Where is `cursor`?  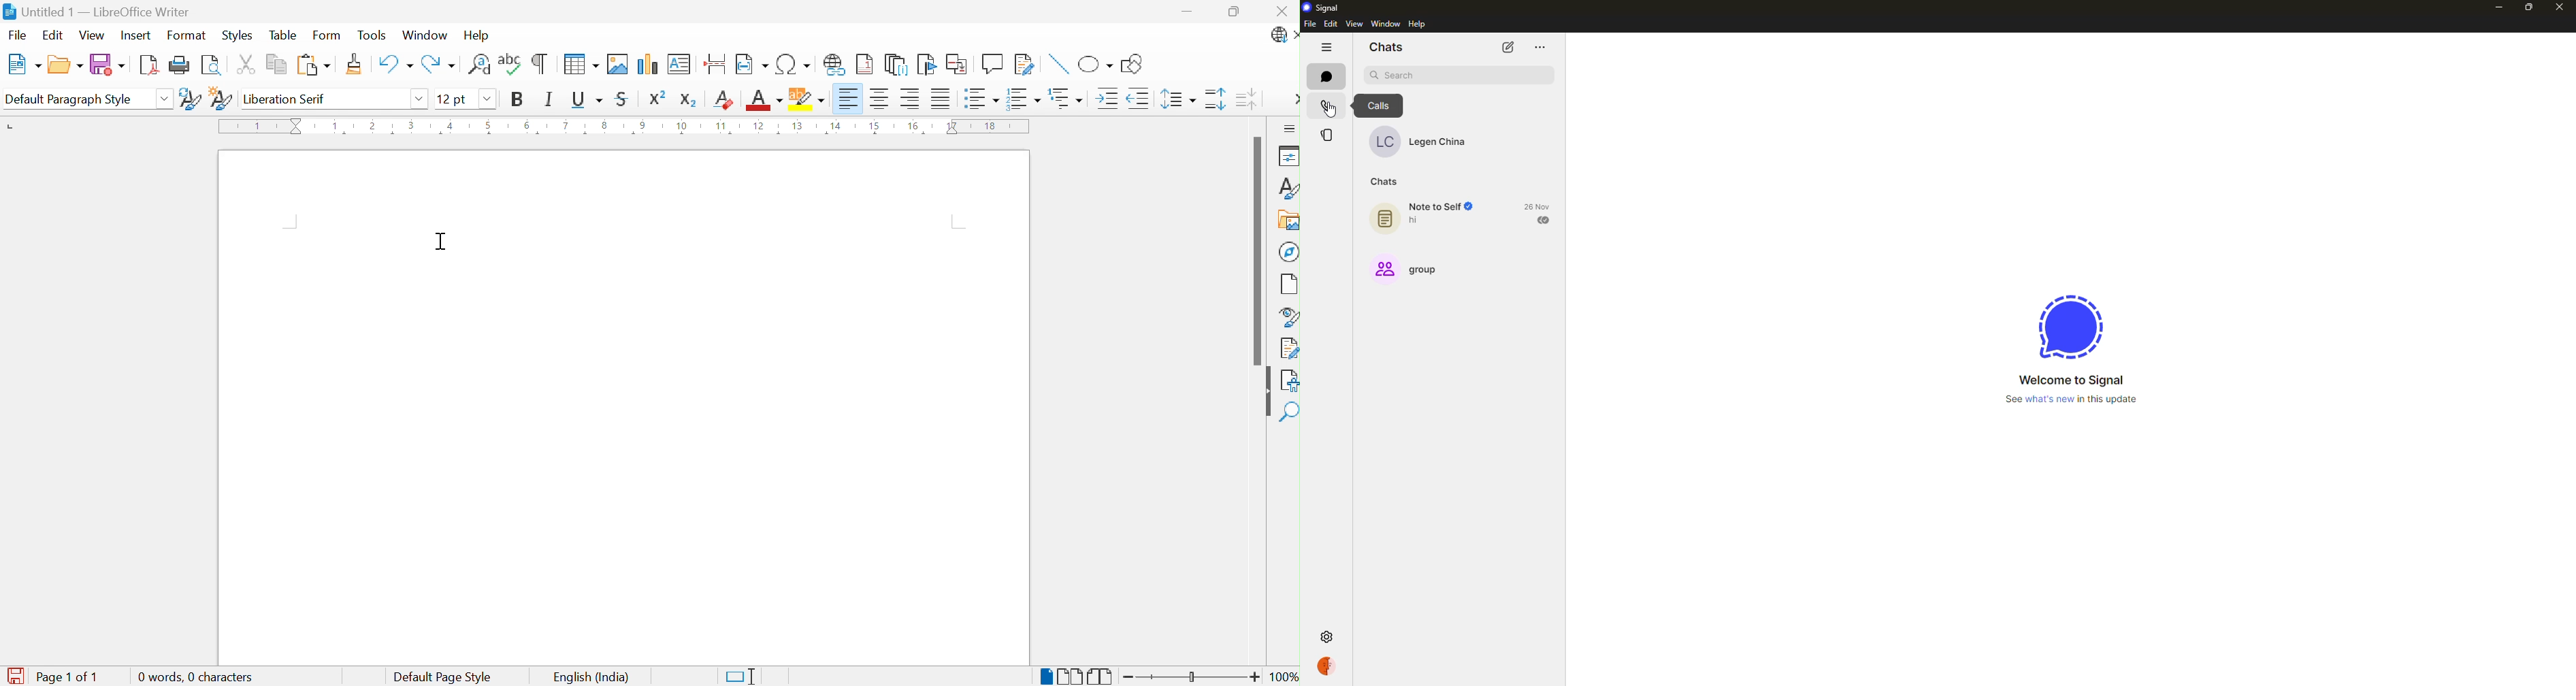 cursor is located at coordinates (1330, 112).